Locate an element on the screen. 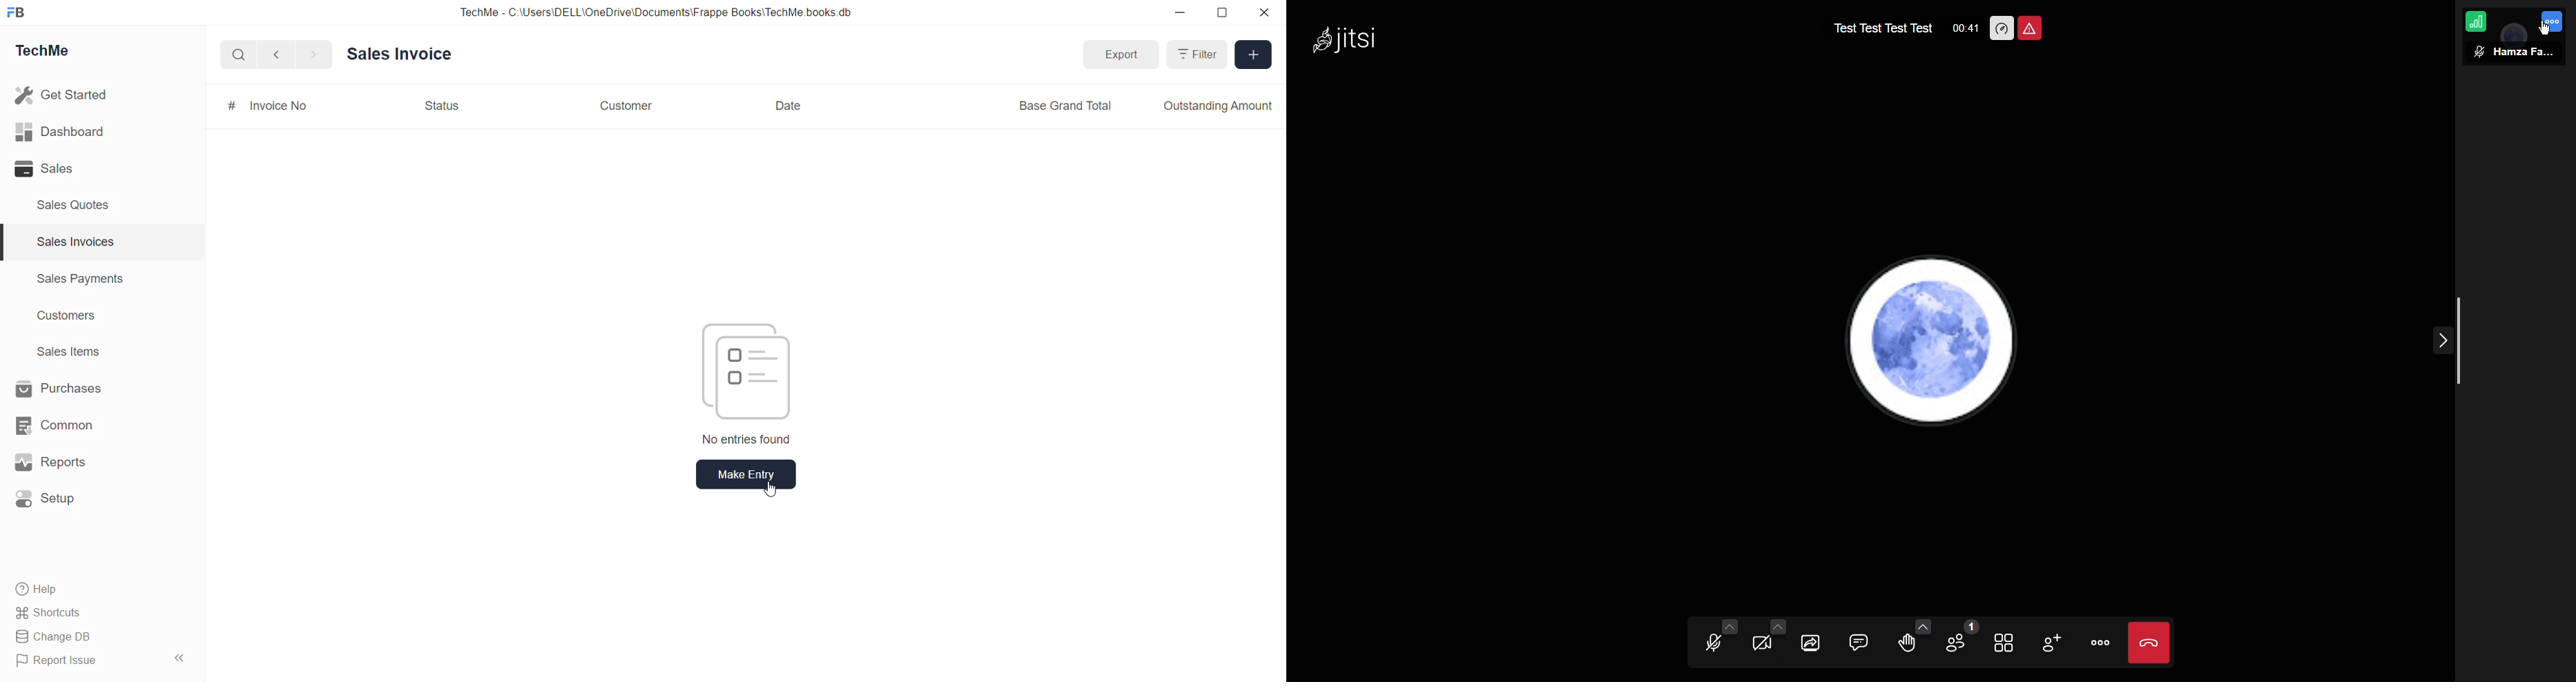 The image size is (2576, 700). Sales invoice is located at coordinates (398, 54).